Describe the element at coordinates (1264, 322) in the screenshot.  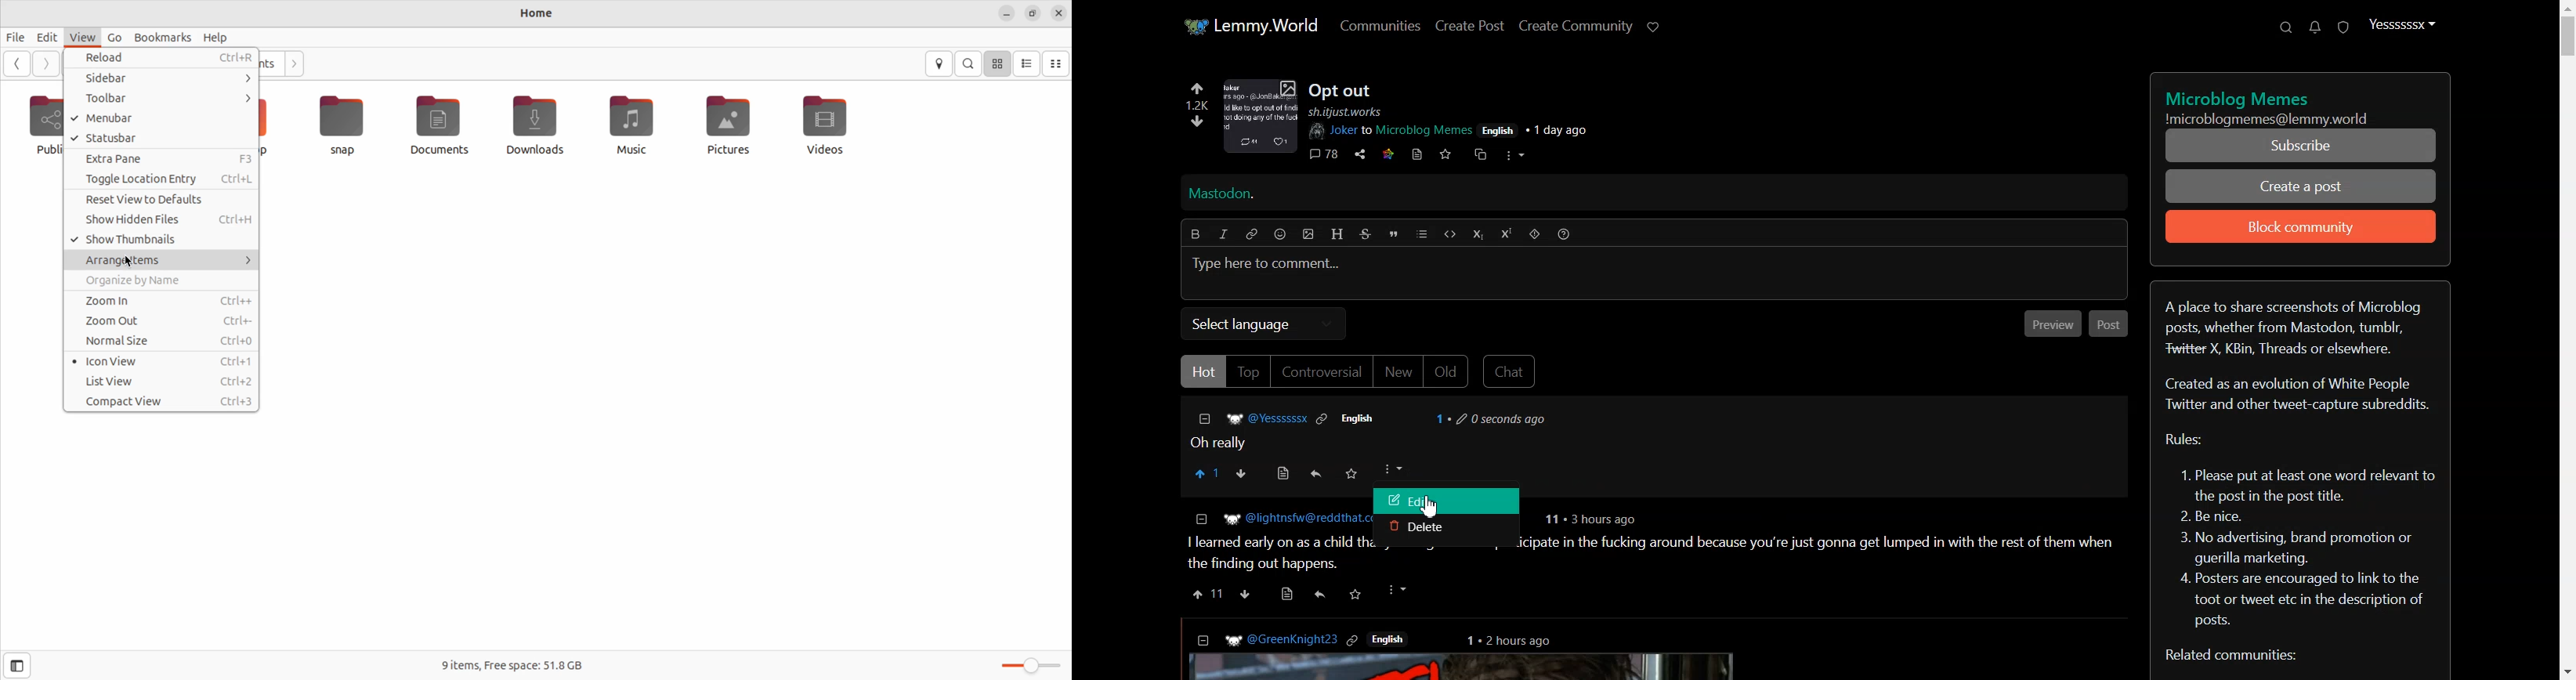
I see `Select language` at that location.